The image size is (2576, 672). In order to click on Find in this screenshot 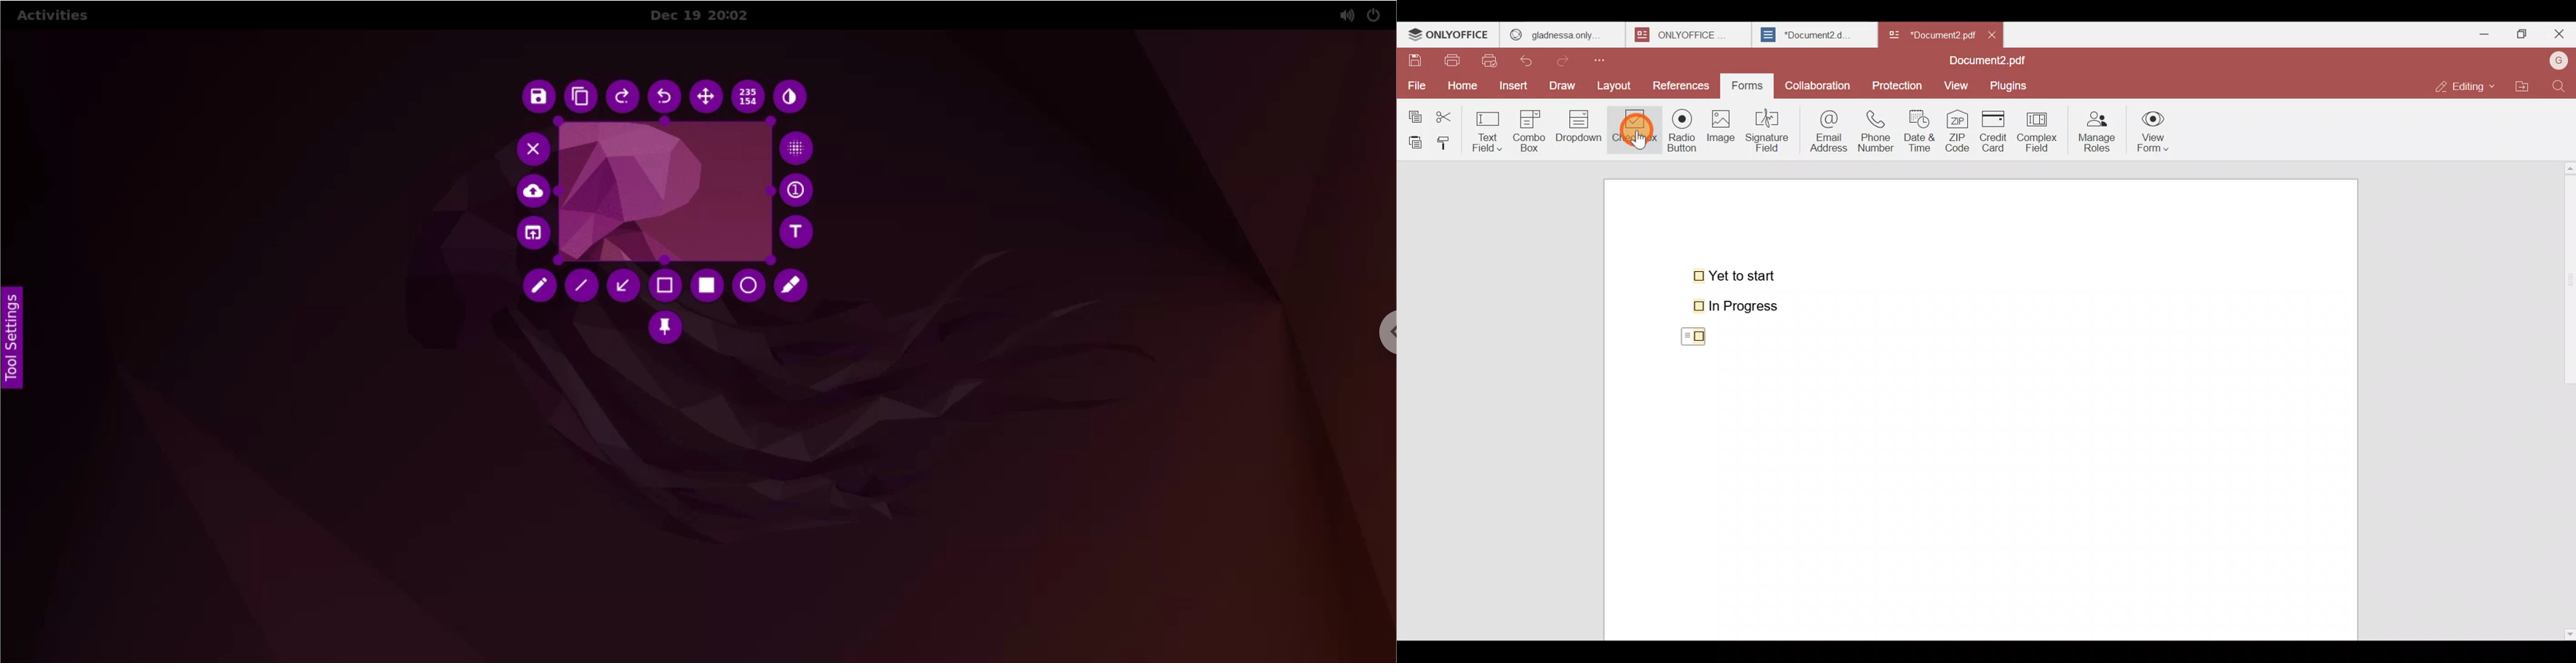, I will do `click(2559, 86)`.